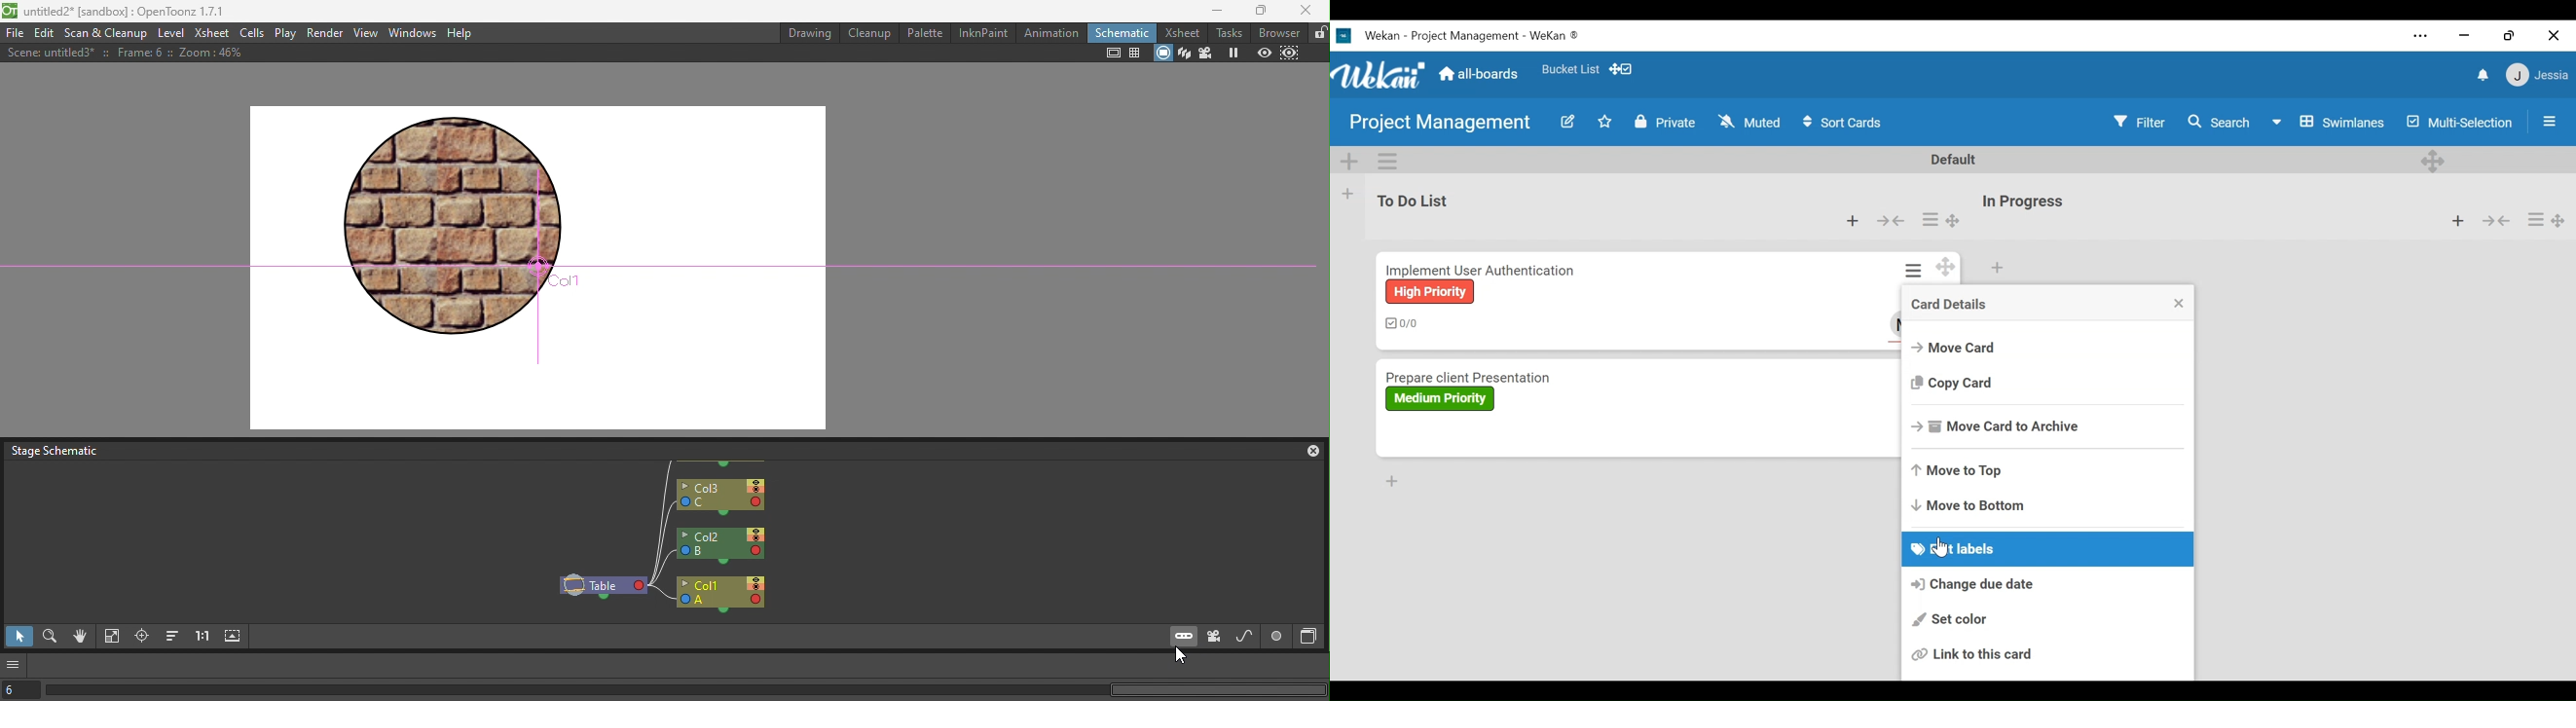 The image size is (2576, 728). What do you see at coordinates (1306, 451) in the screenshot?
I see `Close` at bounding box center [1306, 451].